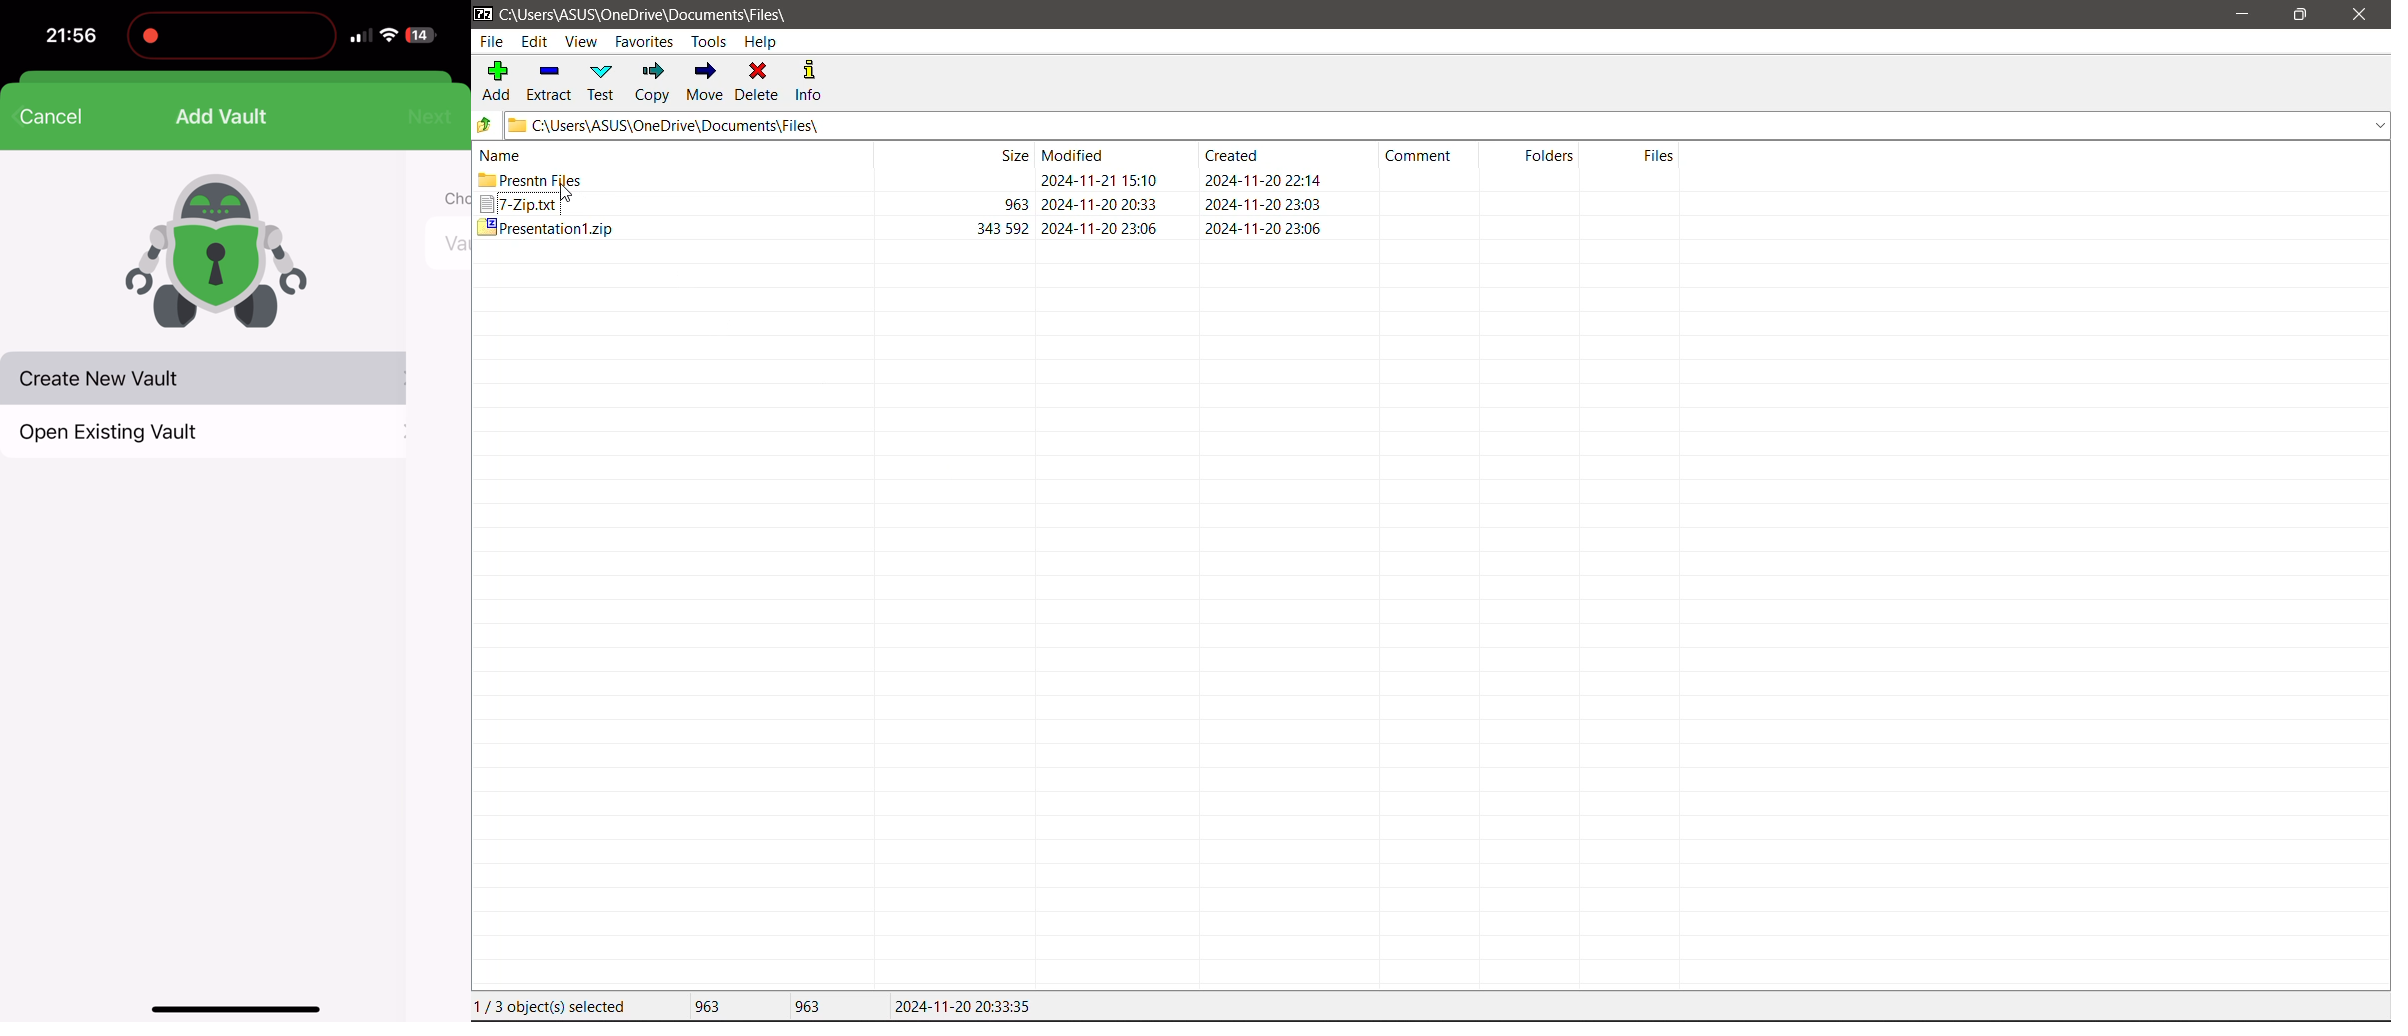 Image resolution: width=2408 pixels, height=1036 pixels. What do you see at coordinates (390, 39) in the screenshot?
I see `wi-fi` at bounding box center [390, 39].